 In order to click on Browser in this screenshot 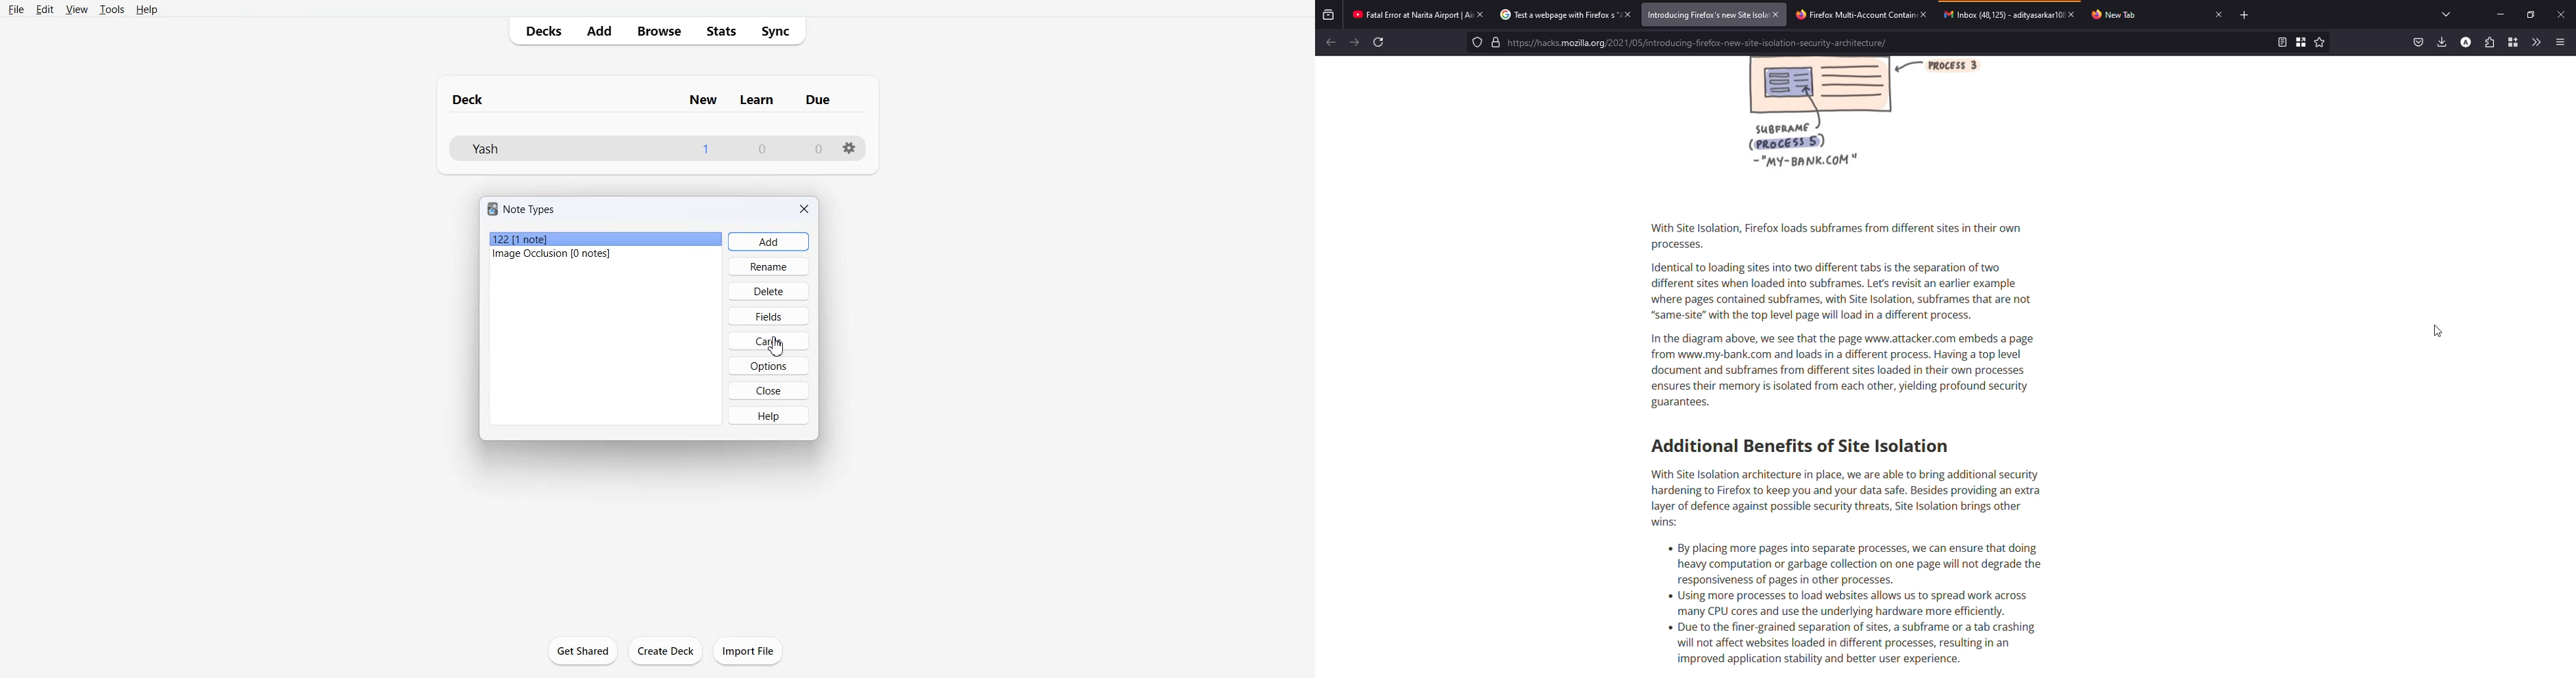, I will do `click(658, 32)`.